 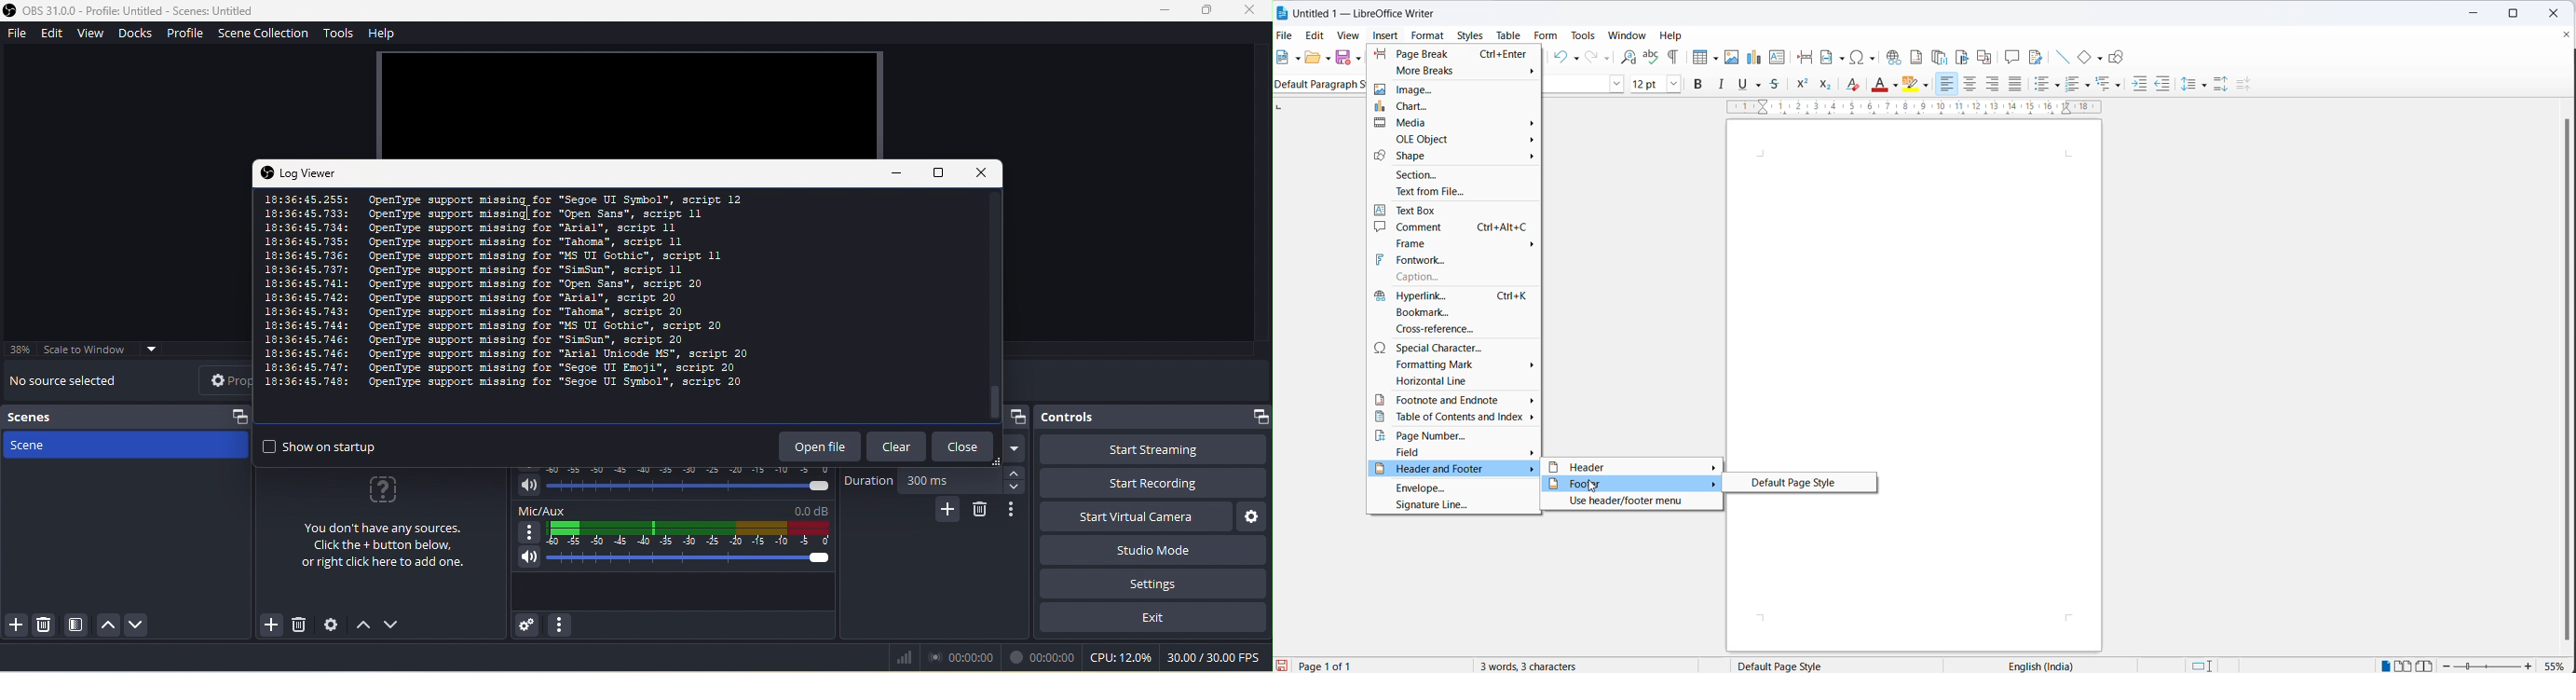 I want to click on text box, so click(x=1451, y=212).